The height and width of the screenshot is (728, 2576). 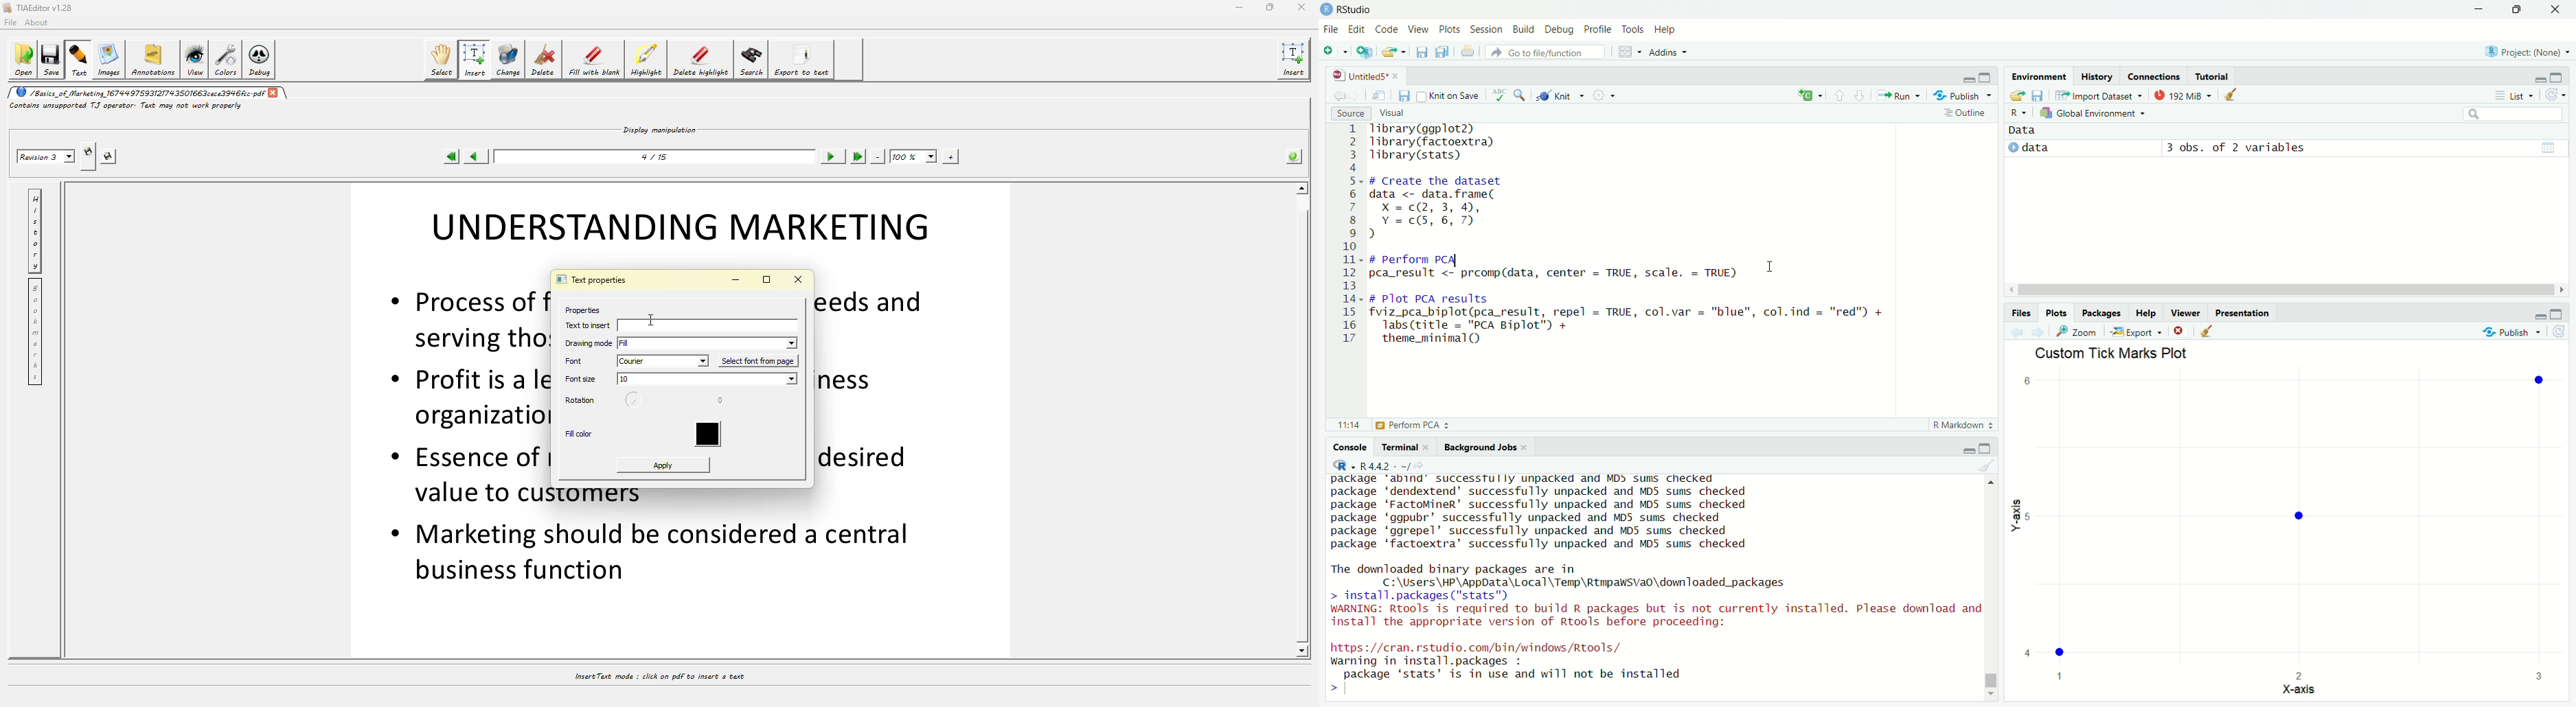 What do you see at coordinates (2103, 313) in the screenshot?
I see `Packages` at bounding box center [2103, 313].